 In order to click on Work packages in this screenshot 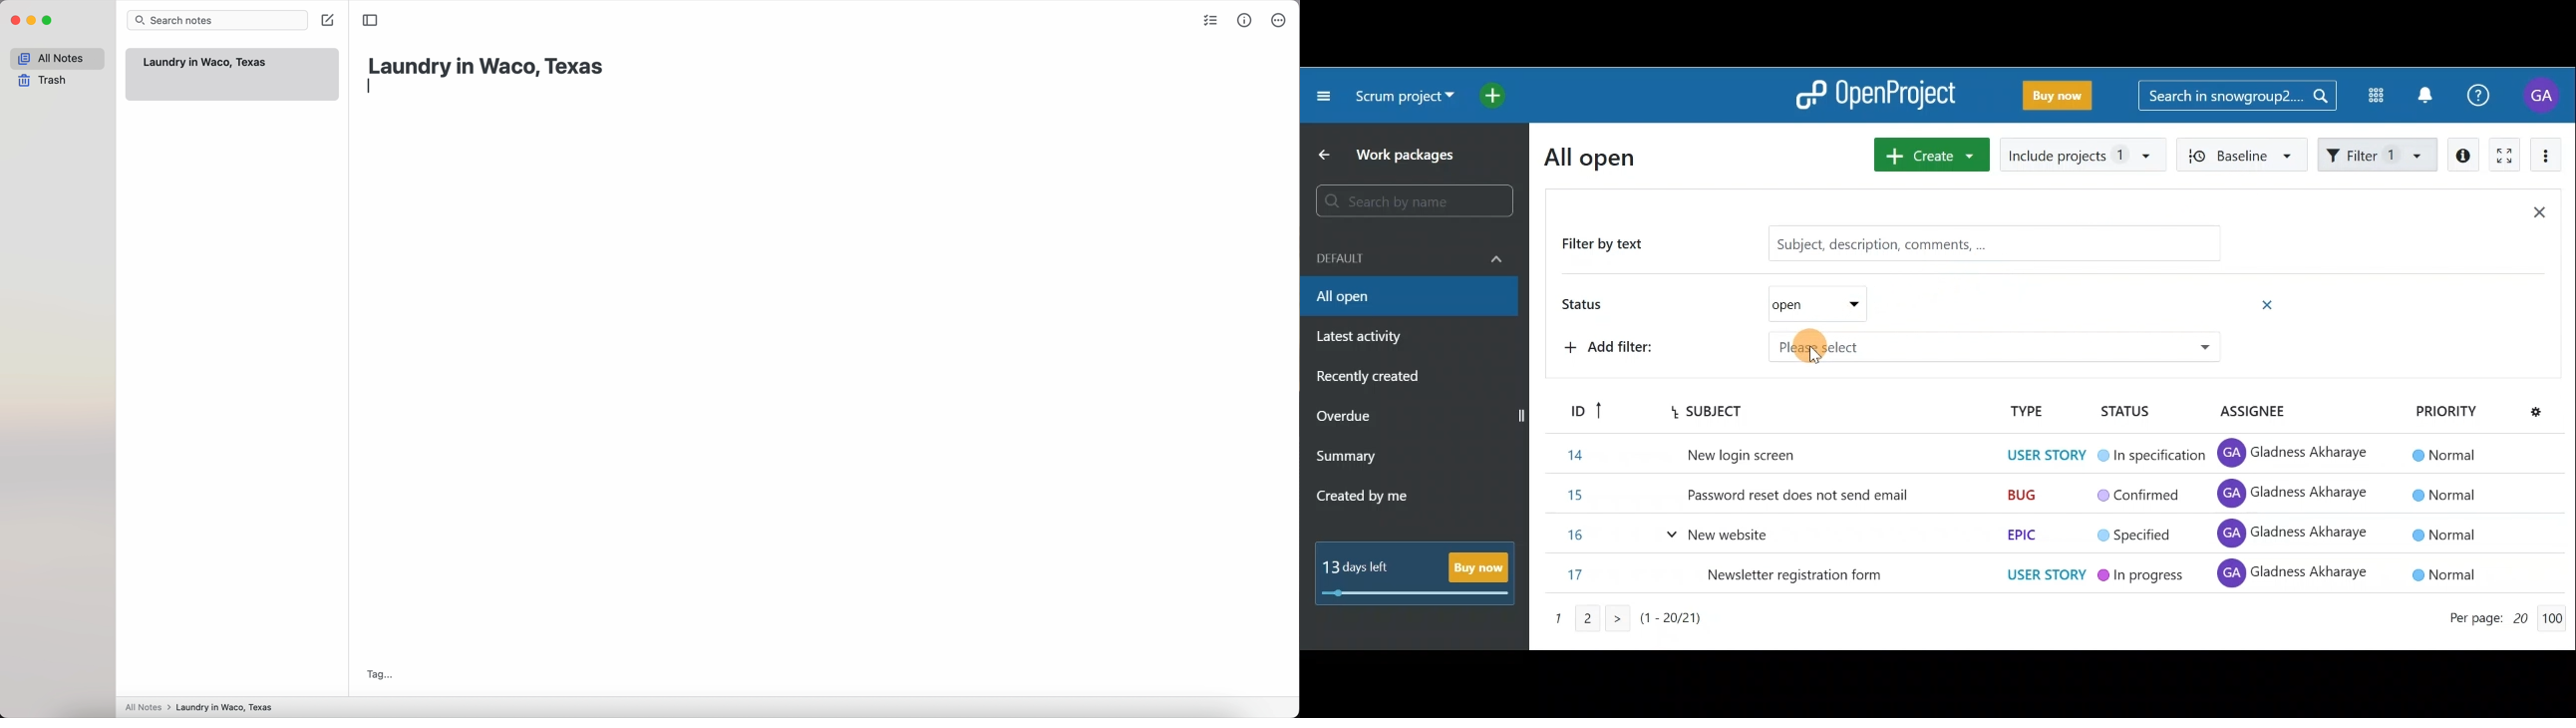, I will do `click(1391, 155)`.